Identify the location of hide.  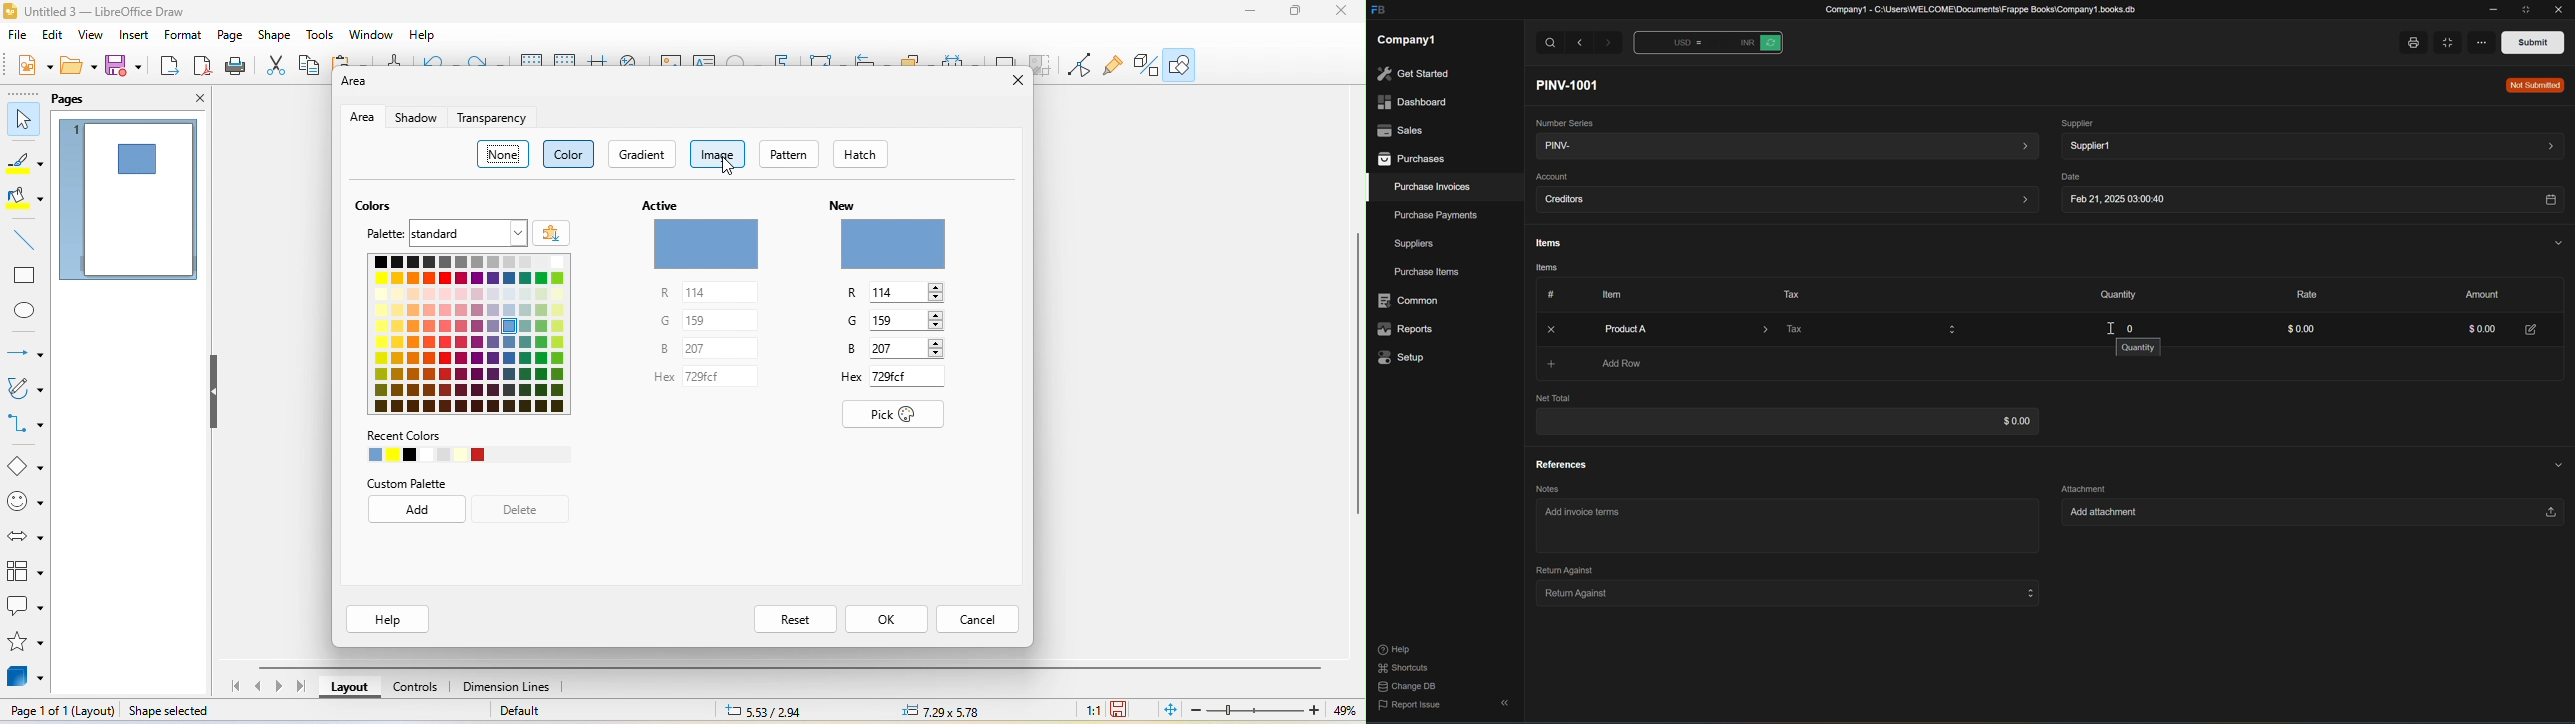
(216, 400).